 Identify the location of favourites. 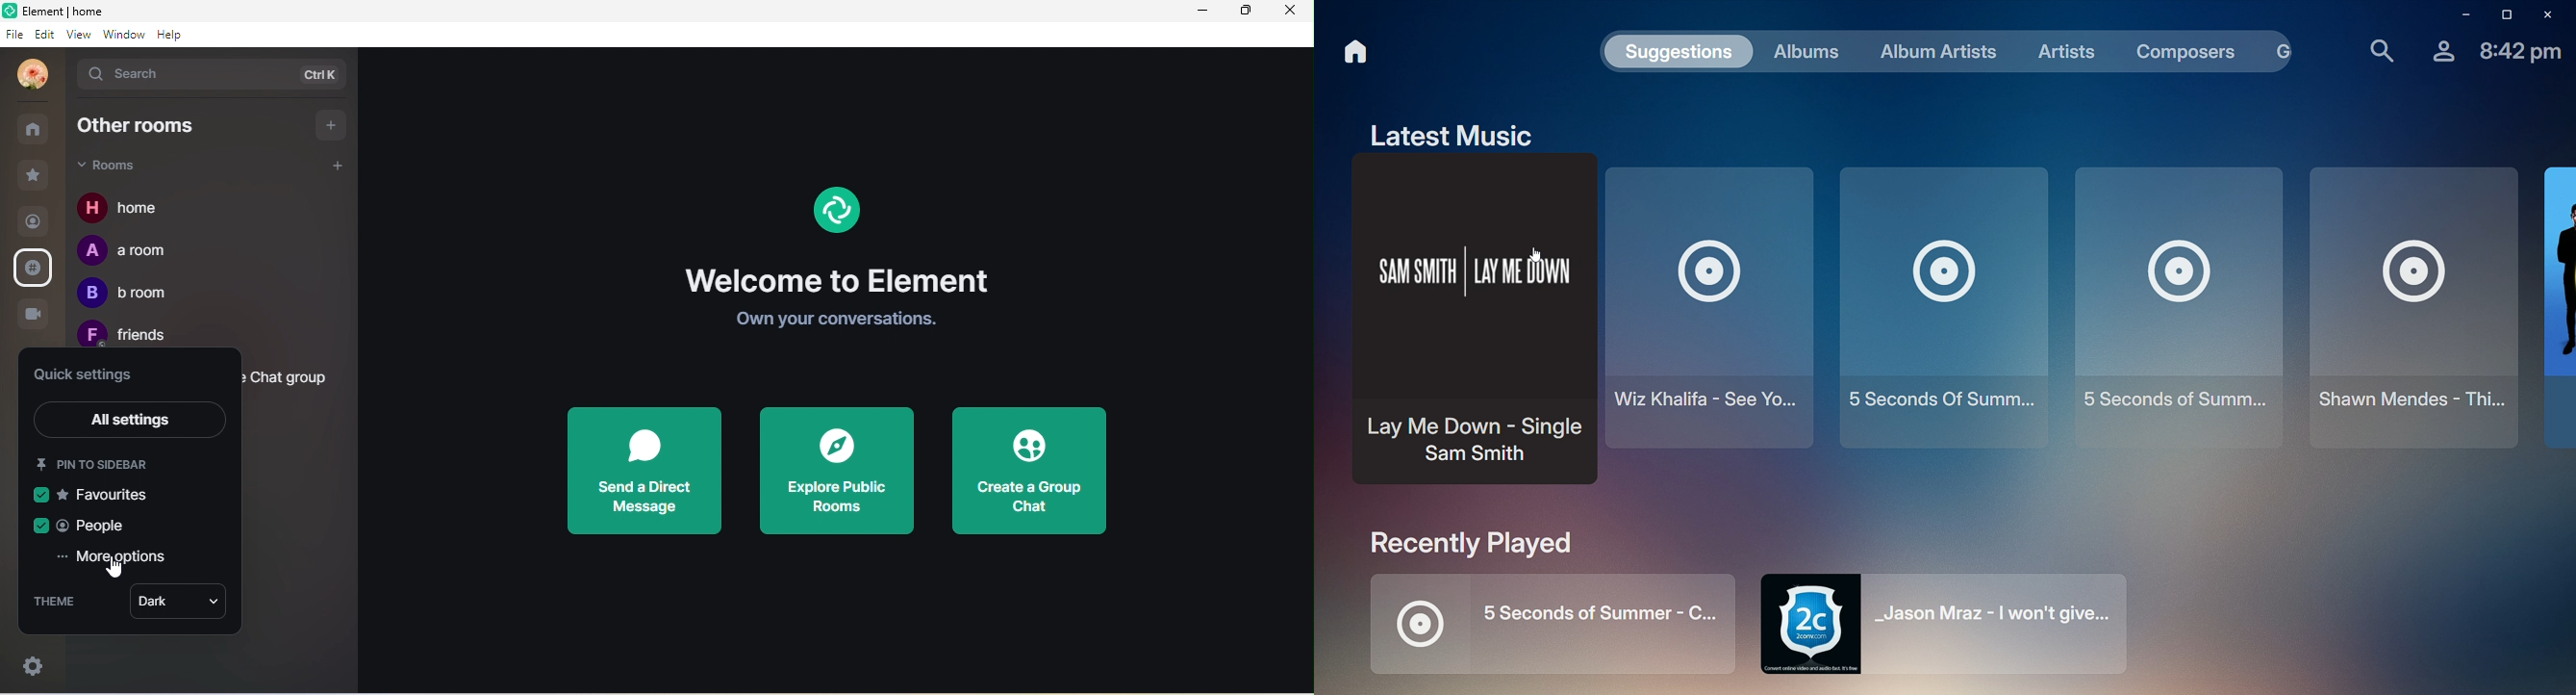
(113, 497).